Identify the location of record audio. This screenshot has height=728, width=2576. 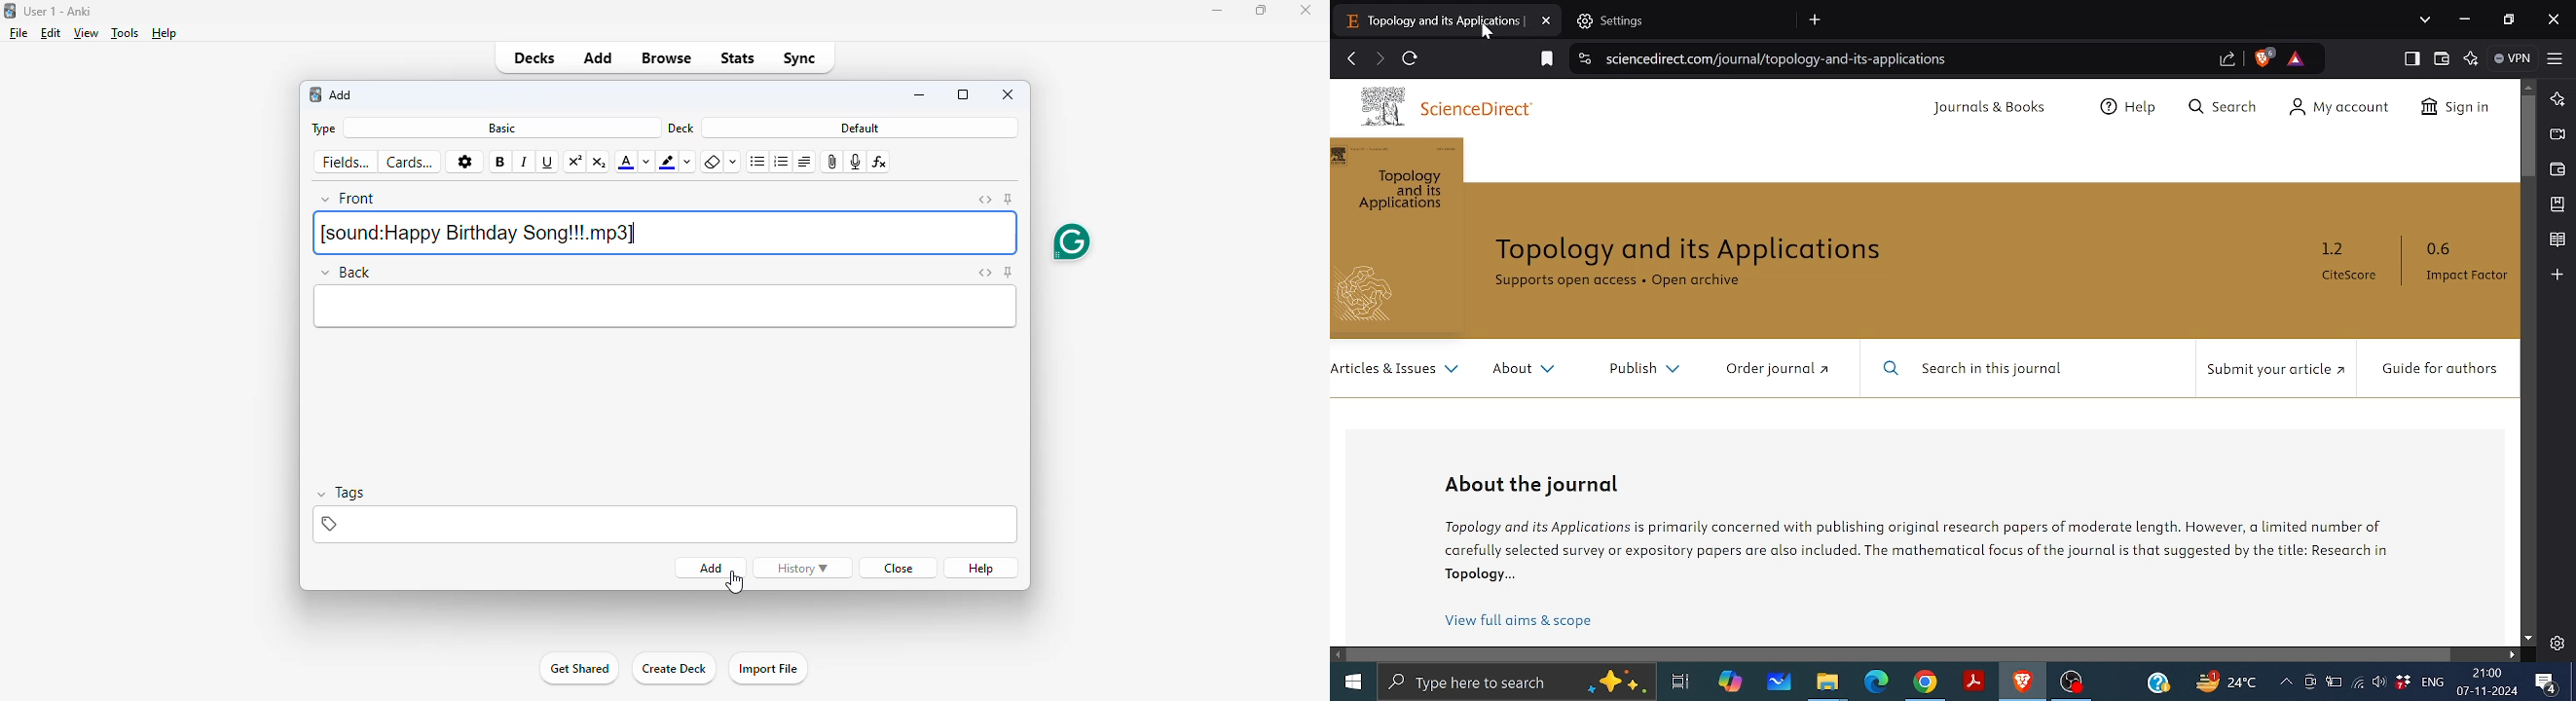
(854, 163).